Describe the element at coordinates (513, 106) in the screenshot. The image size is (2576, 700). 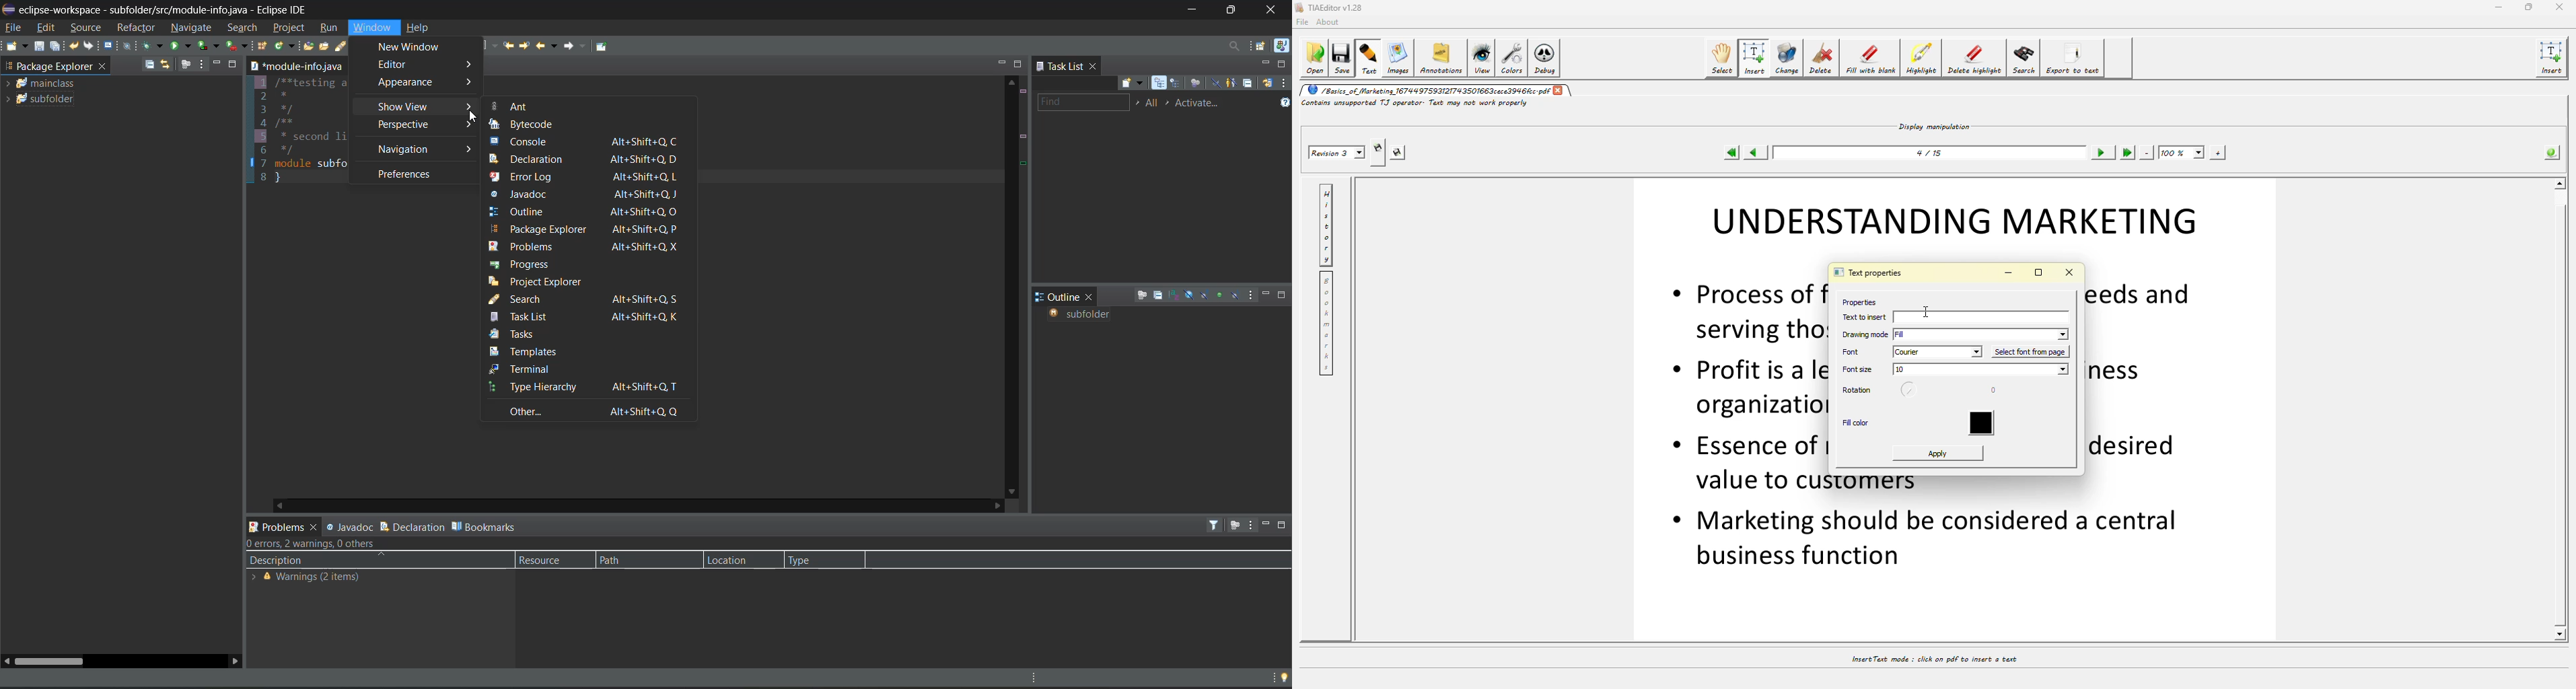
I see `ant` at that location.